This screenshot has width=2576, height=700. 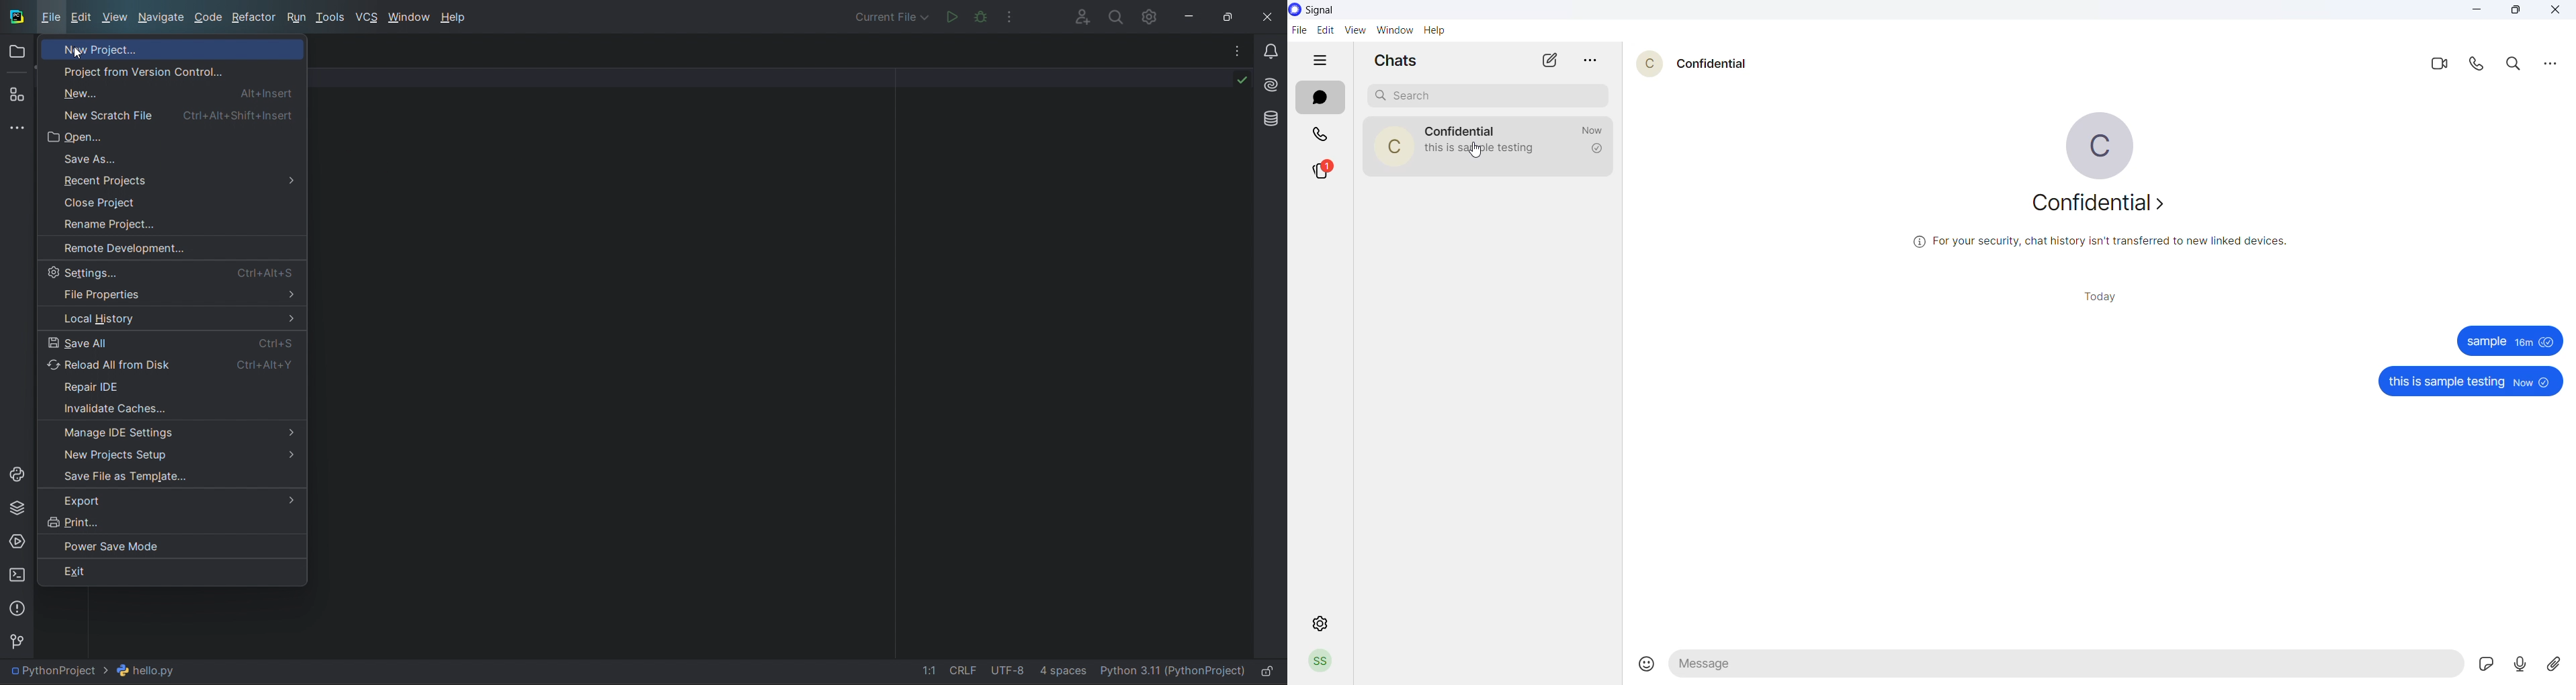 What do you see at coordinates (2522, 342) in the screenshot?
I see `18m` at bounding box center [2522, 342].